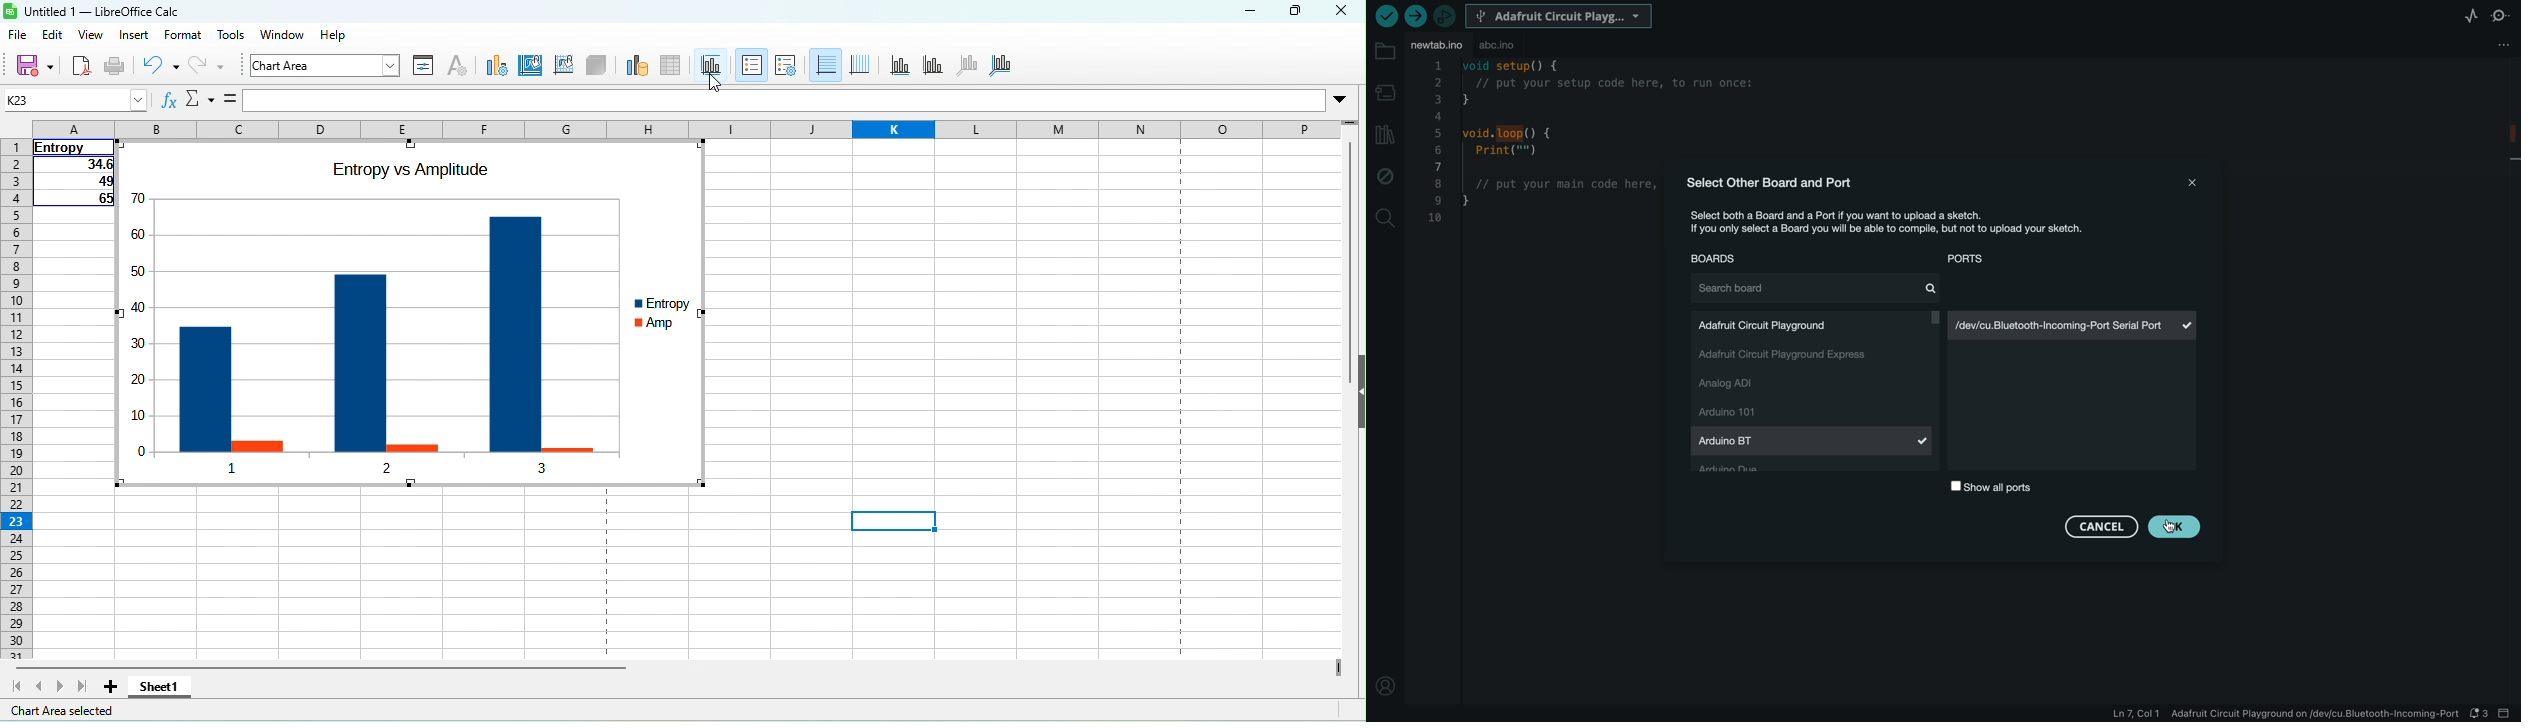 This screenshot has width=2548, height=728. I want to click on help, so click(333, 38).